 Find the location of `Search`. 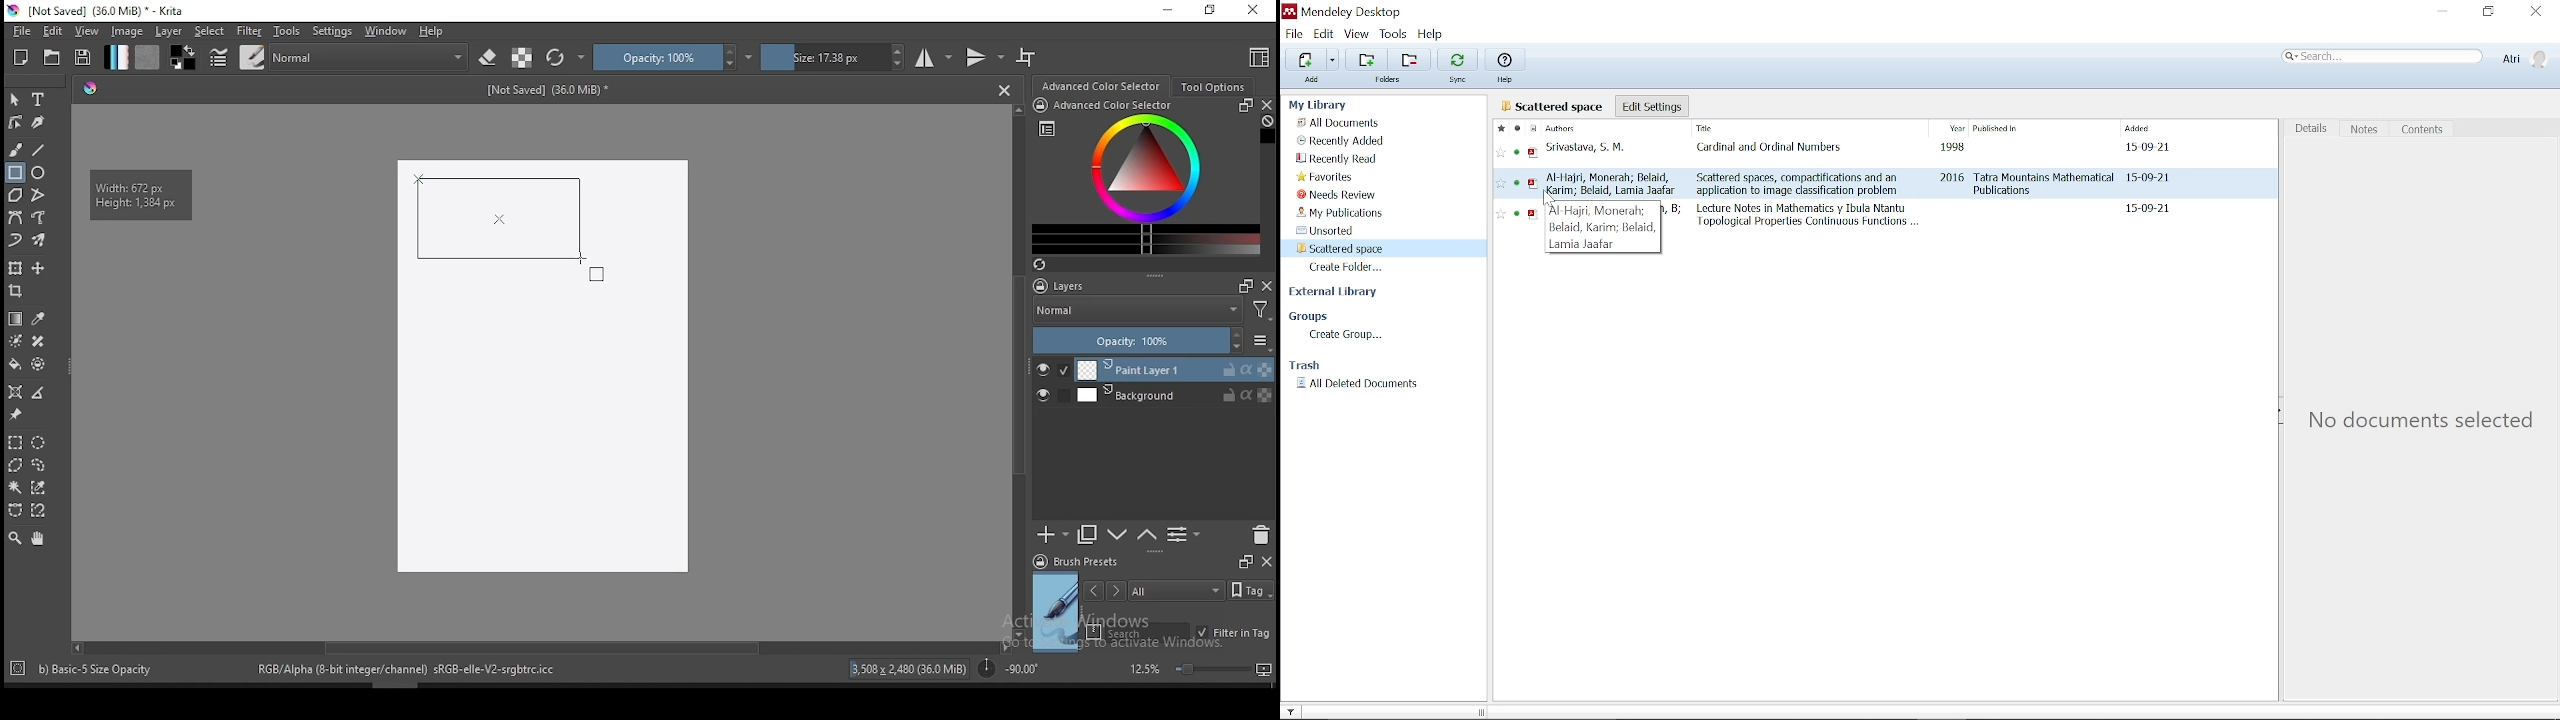

Search is located at coordinates (2382, 57).